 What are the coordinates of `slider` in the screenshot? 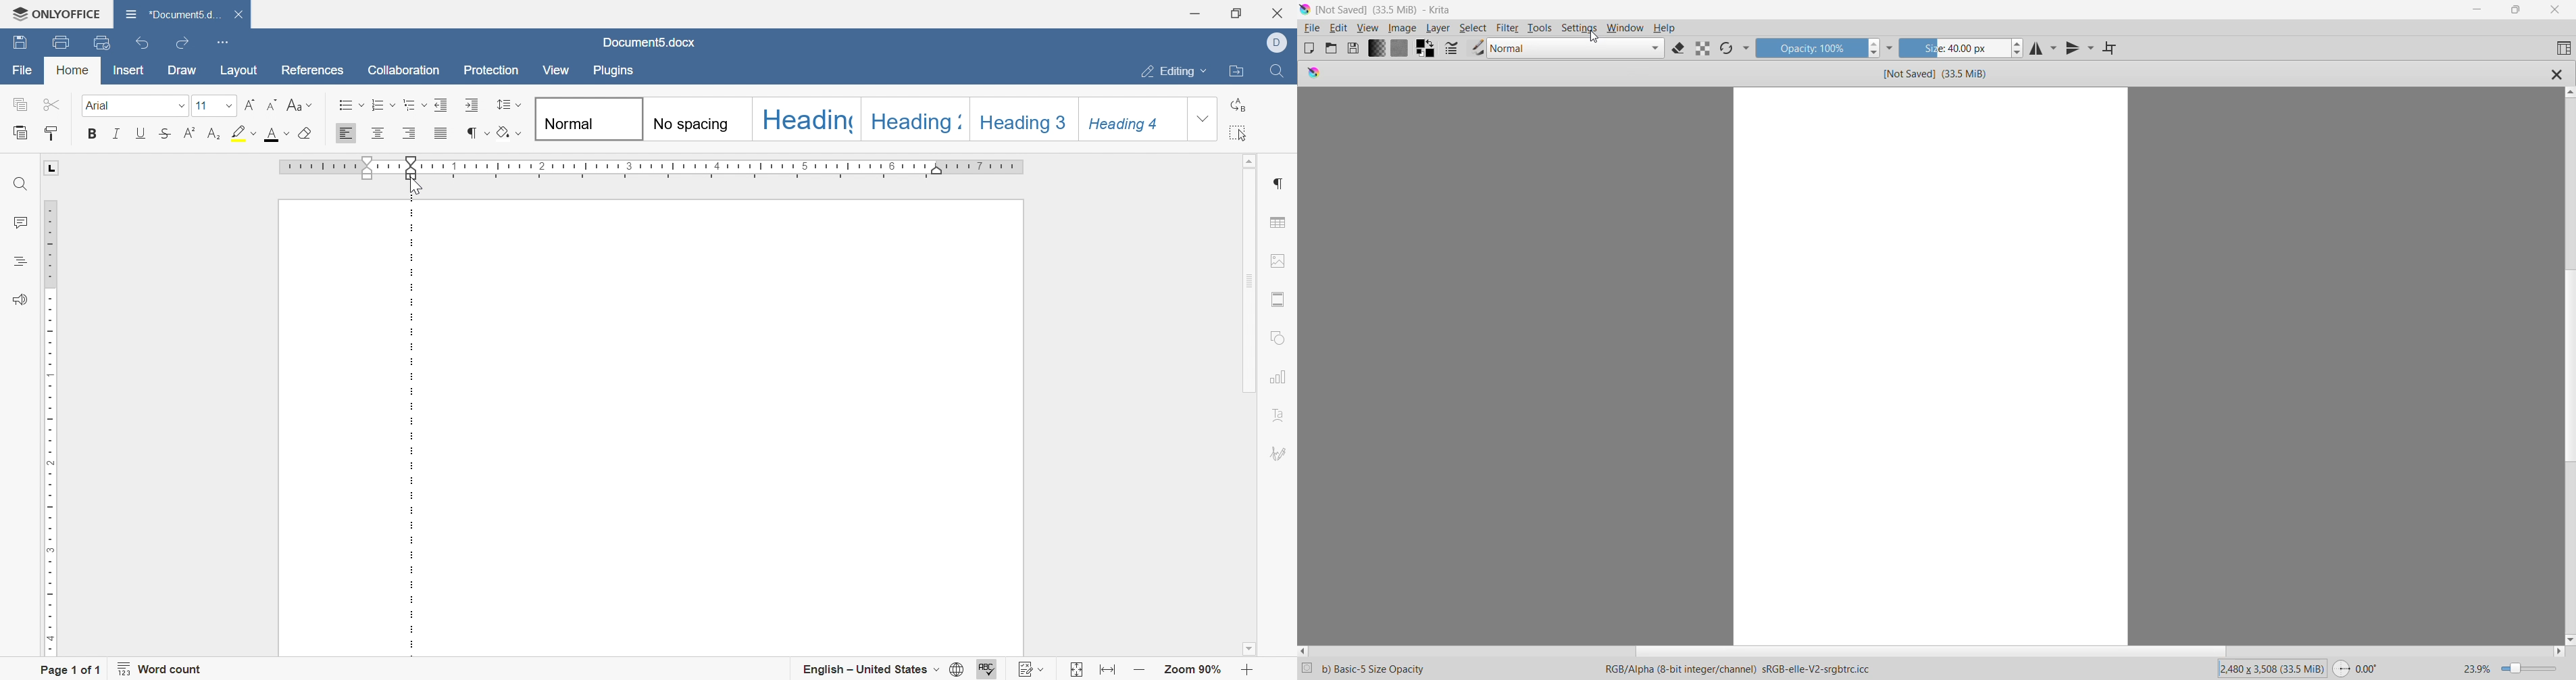 It's located at (411, 163).